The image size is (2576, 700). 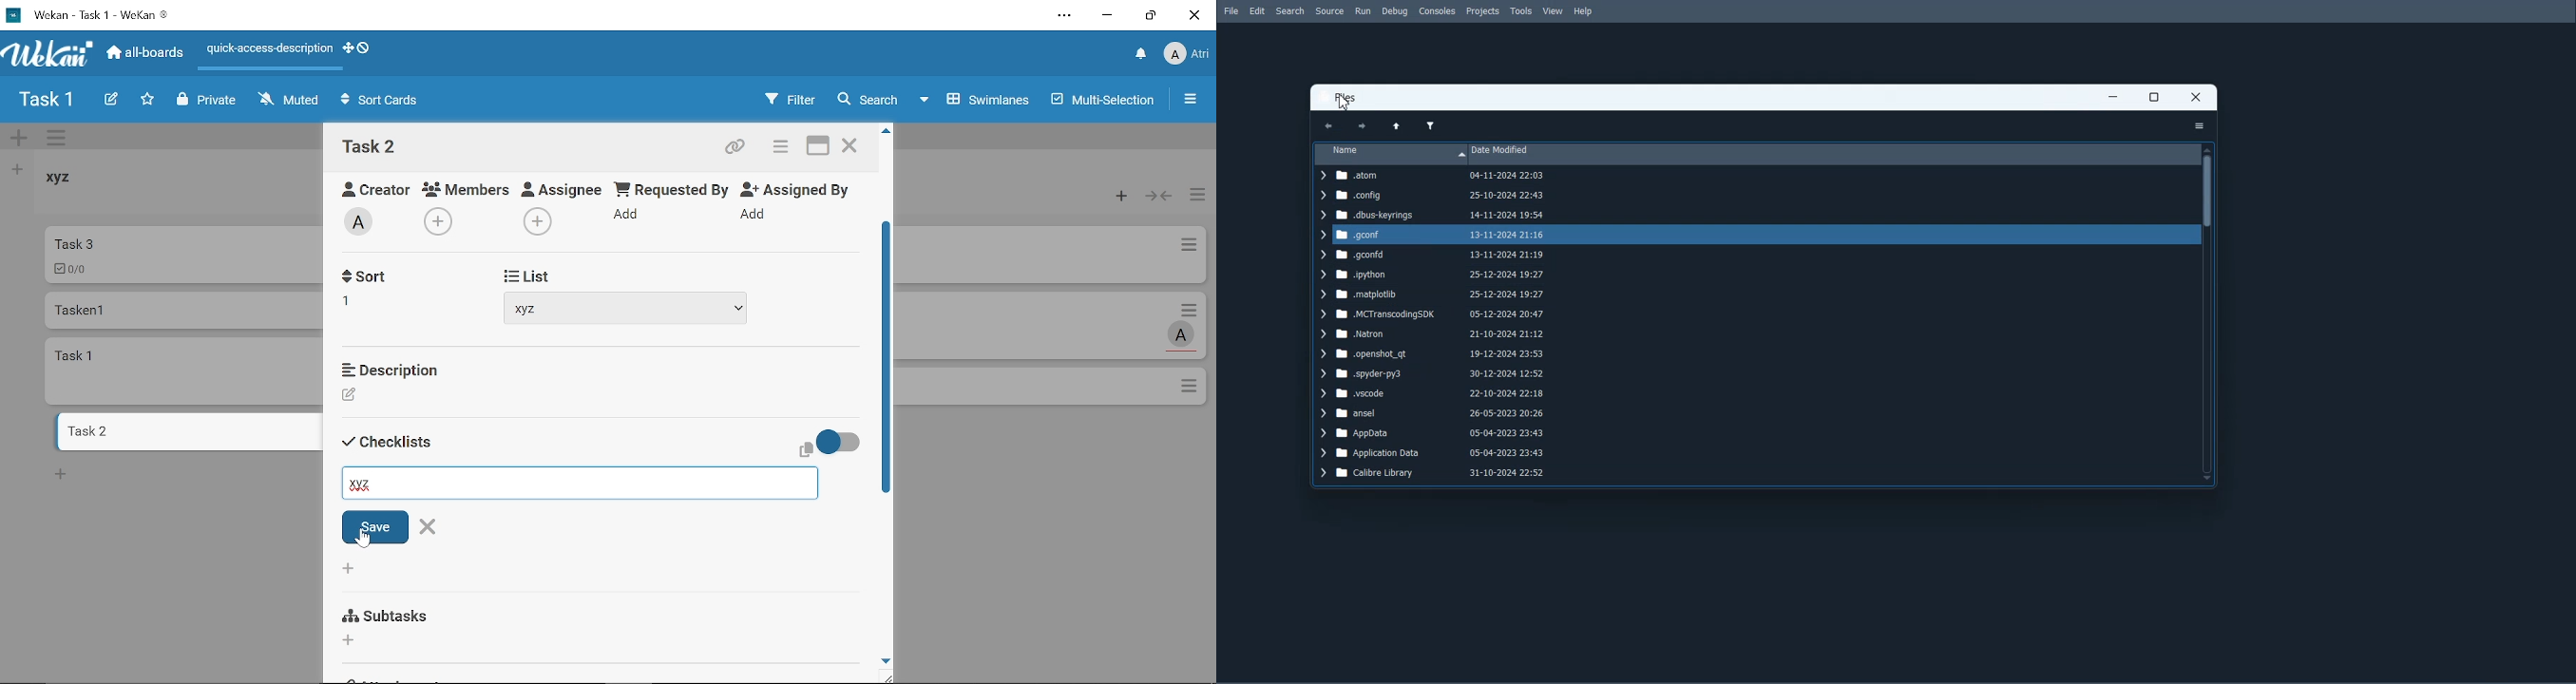 What do you see at coordinates (1290, 11) in the screenshot?
I see `Search` at bounding box center [1290, 11].